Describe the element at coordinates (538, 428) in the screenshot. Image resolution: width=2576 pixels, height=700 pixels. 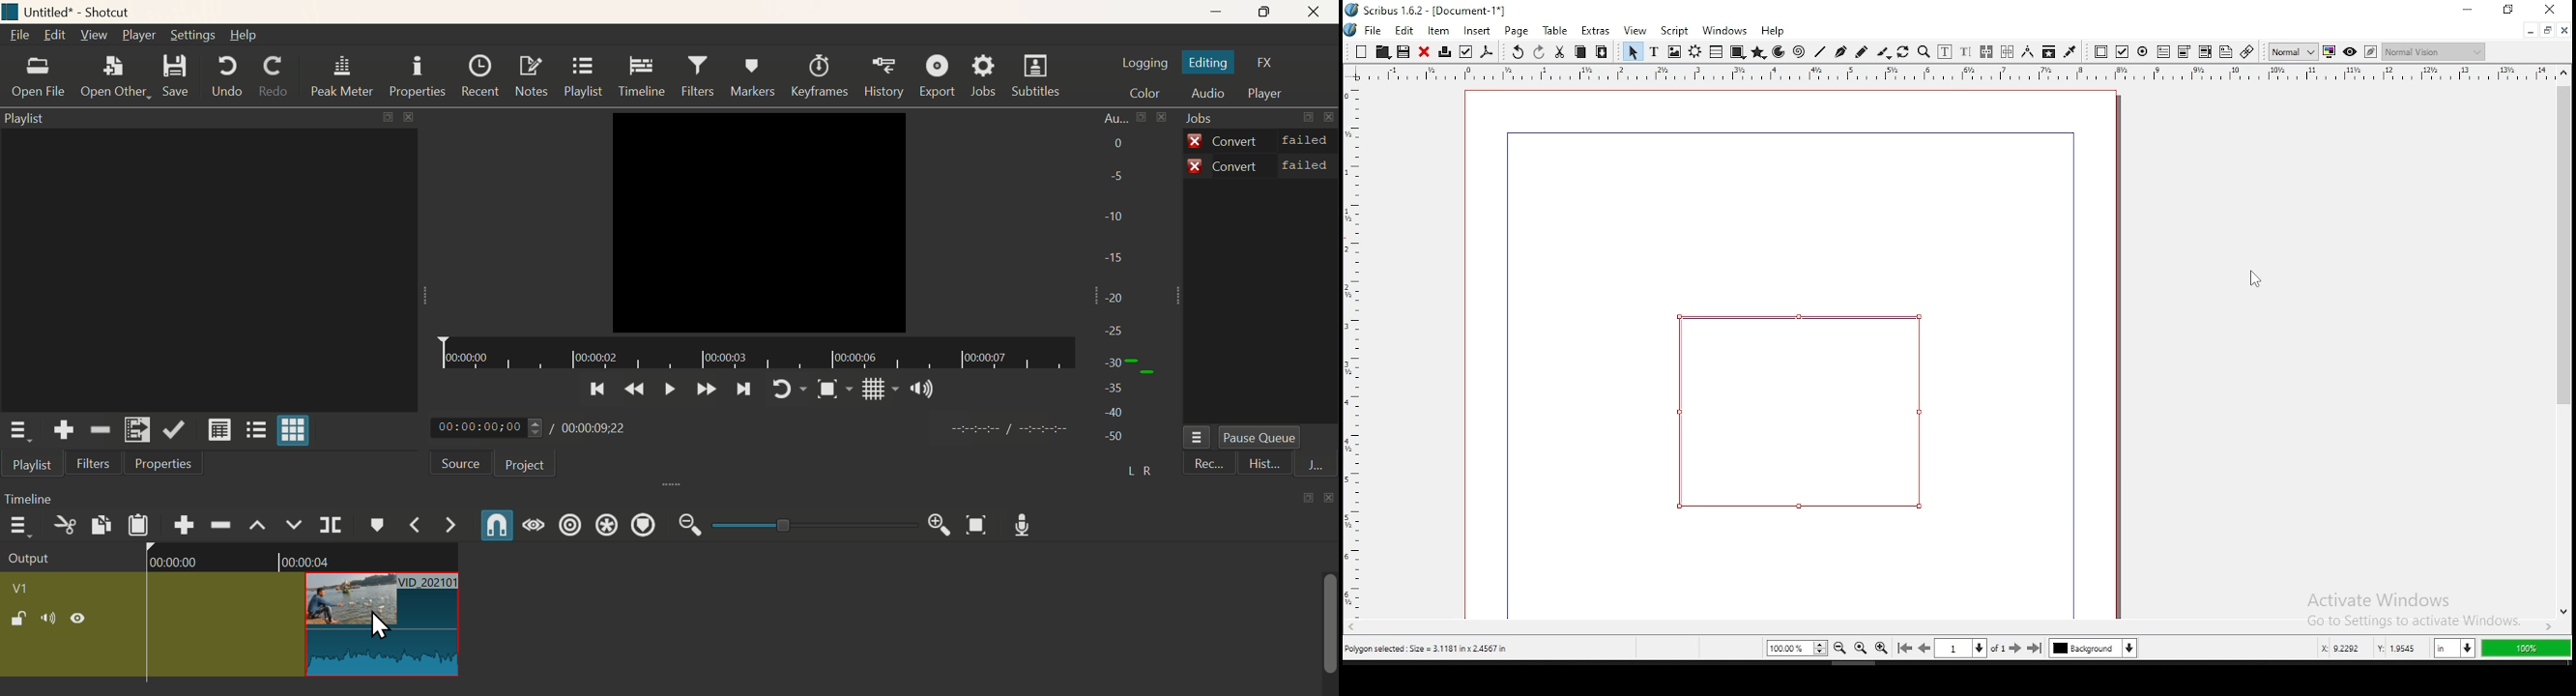
I see `Play time` at that location.